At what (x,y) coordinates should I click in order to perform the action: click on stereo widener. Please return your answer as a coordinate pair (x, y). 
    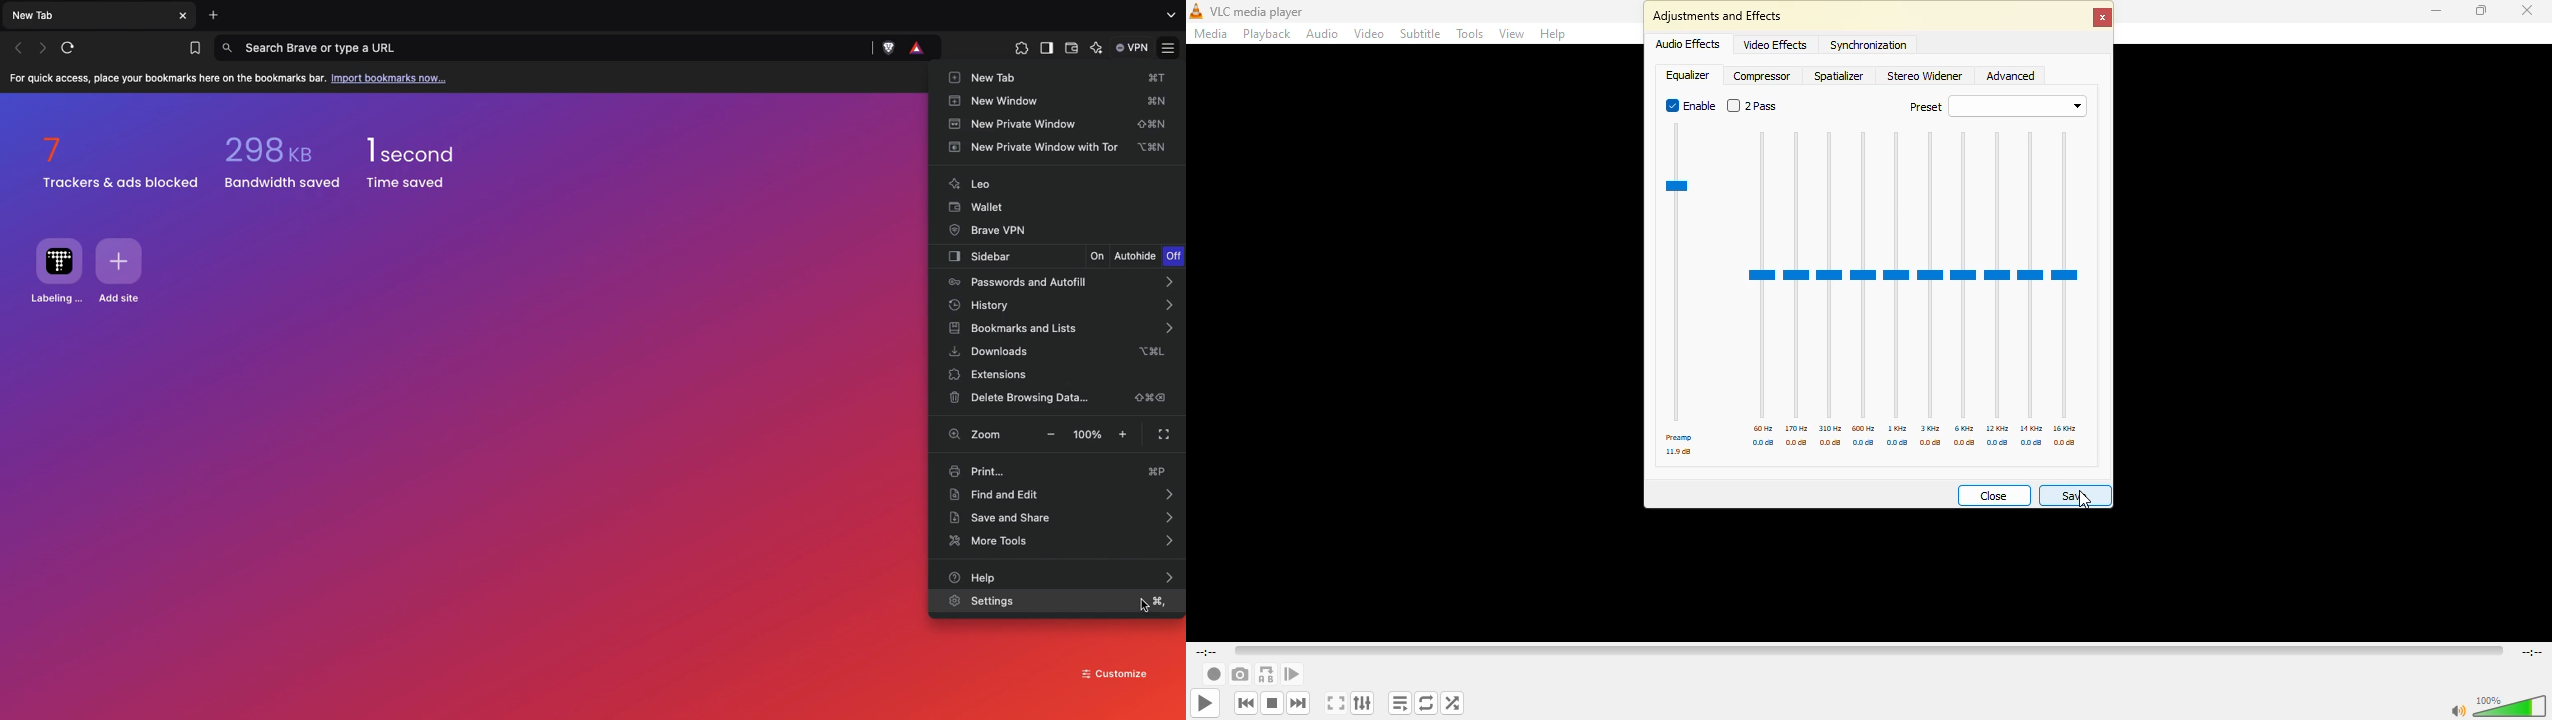
    Looking at the image, I should click on (1926, 78).